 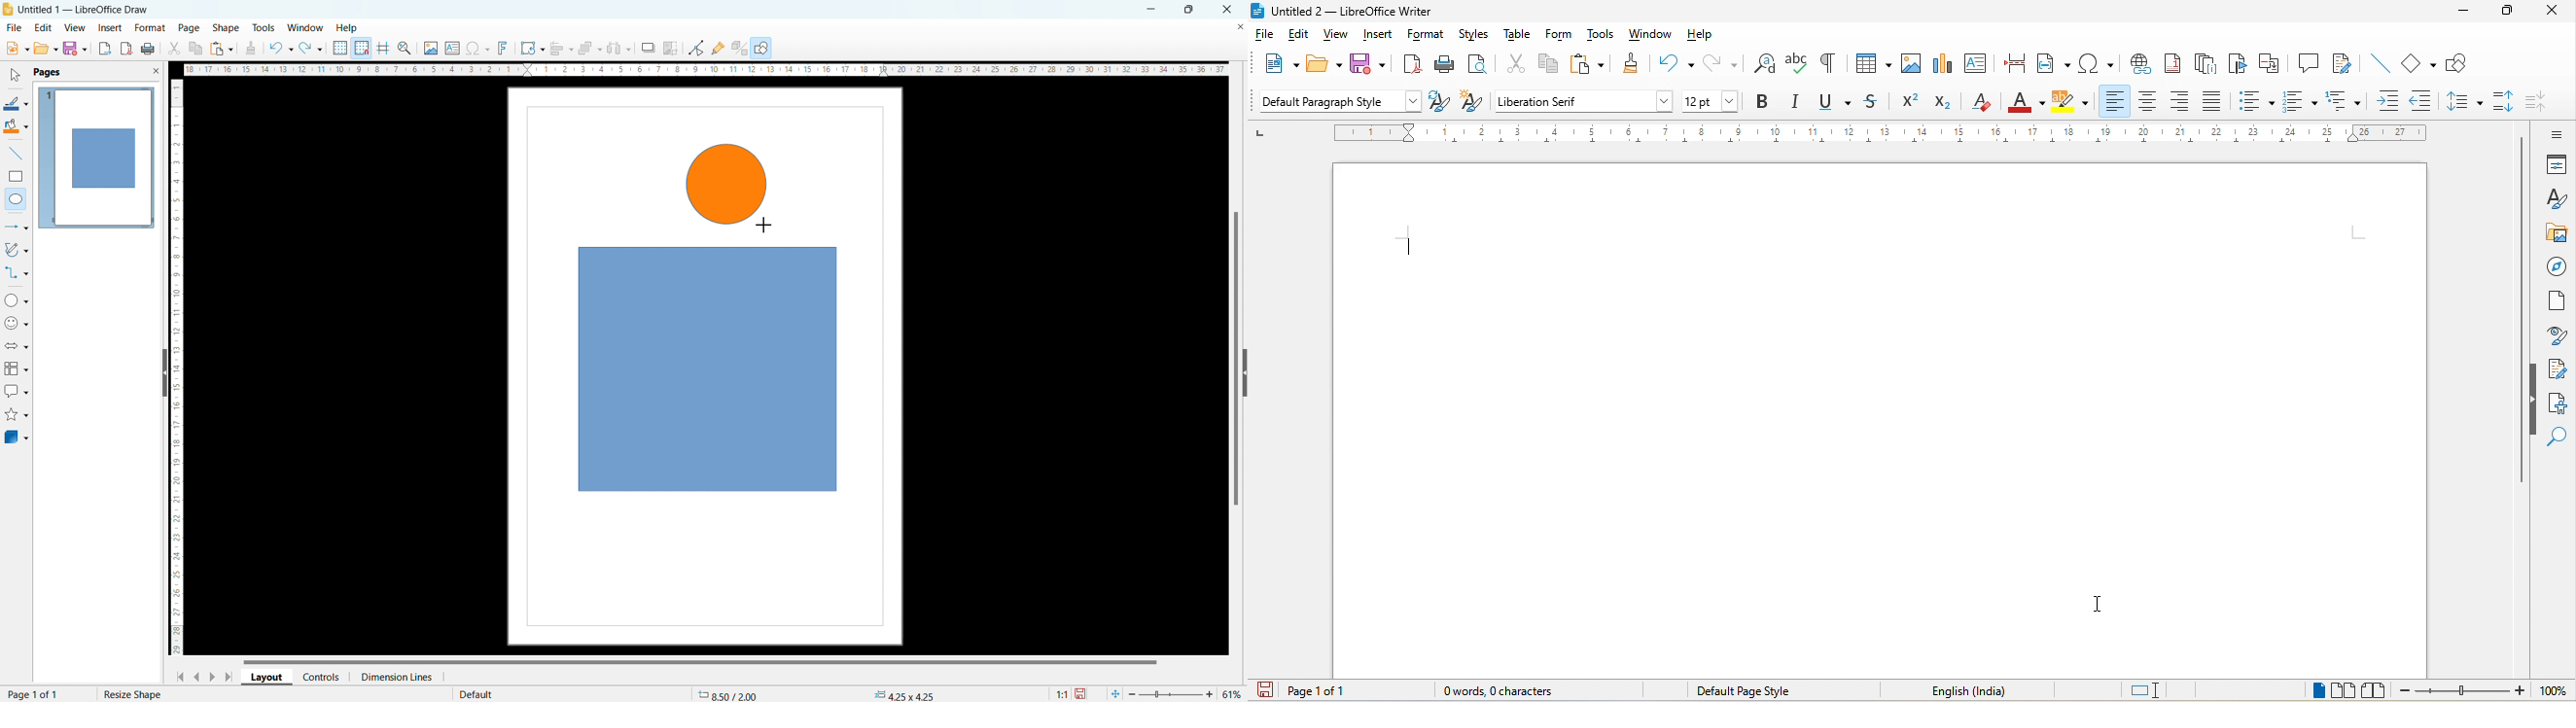 I want to click on stars and banners, so click(x=16, y=416).